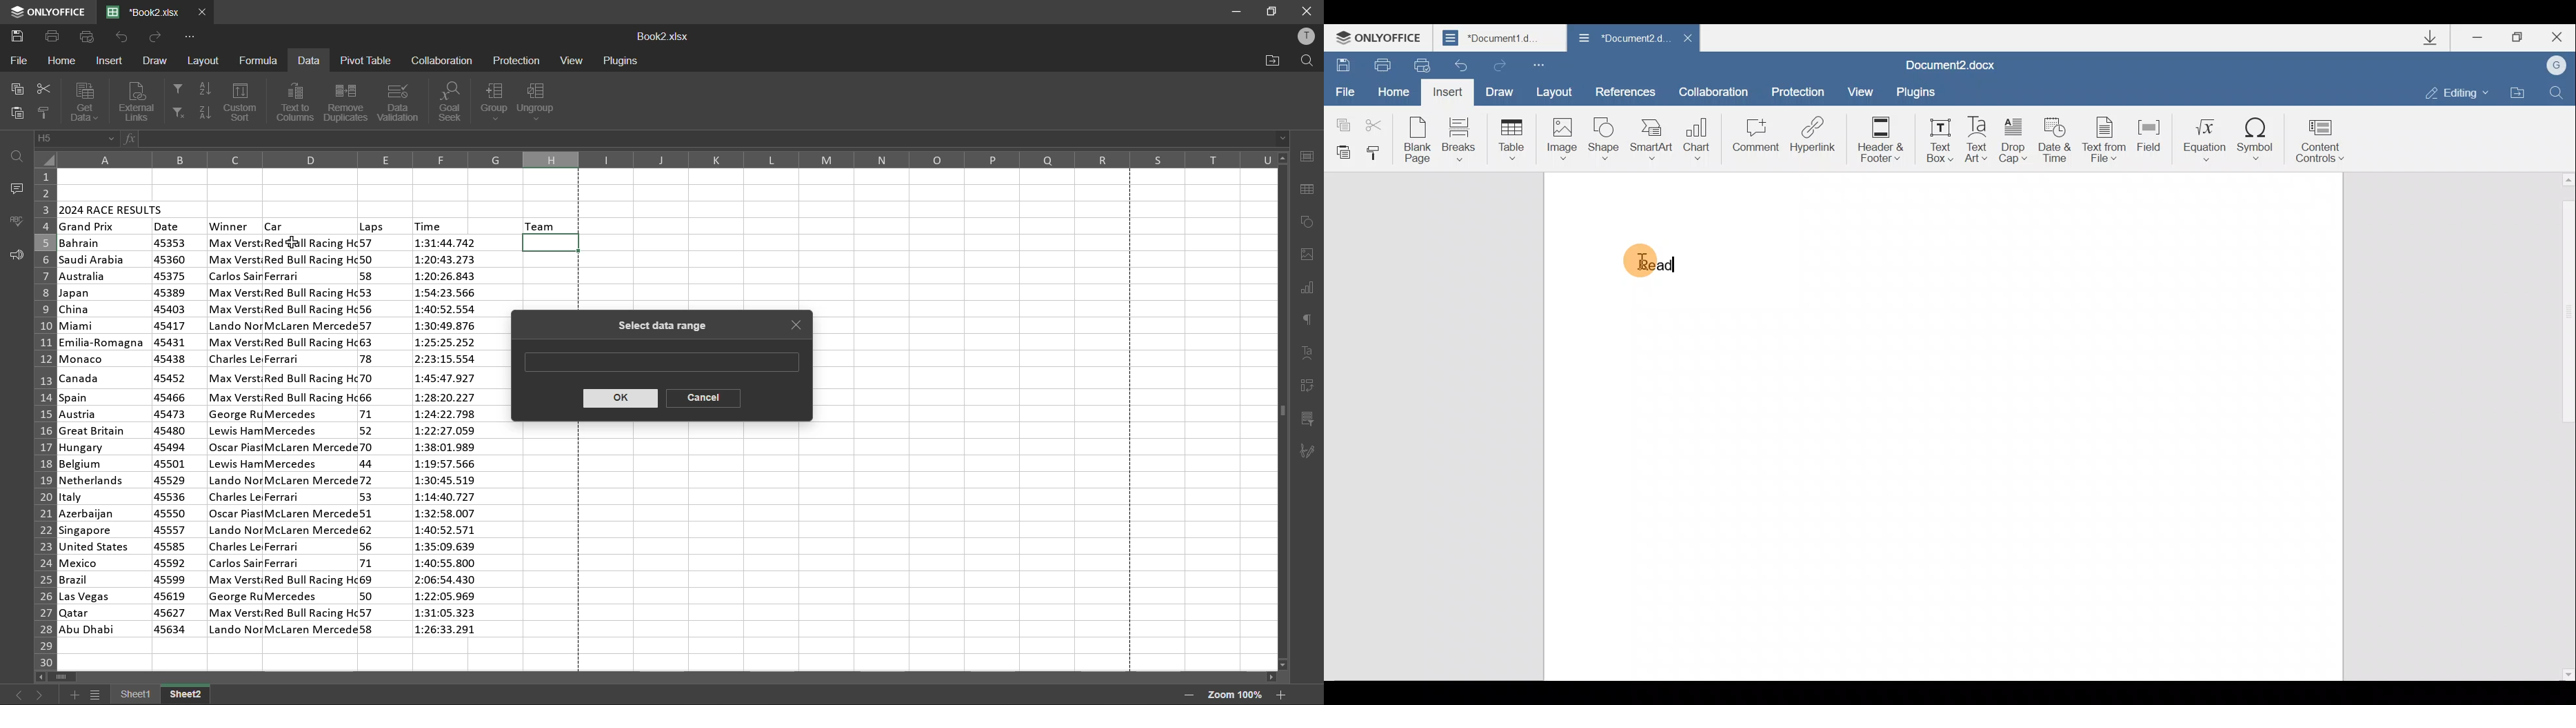 Image resolution: width=2576 pixels, height=728 pixels. What do you see at coordinates (1561, 94) in the screenshot?
I see `Layout` at bounding box center [1561, 94].